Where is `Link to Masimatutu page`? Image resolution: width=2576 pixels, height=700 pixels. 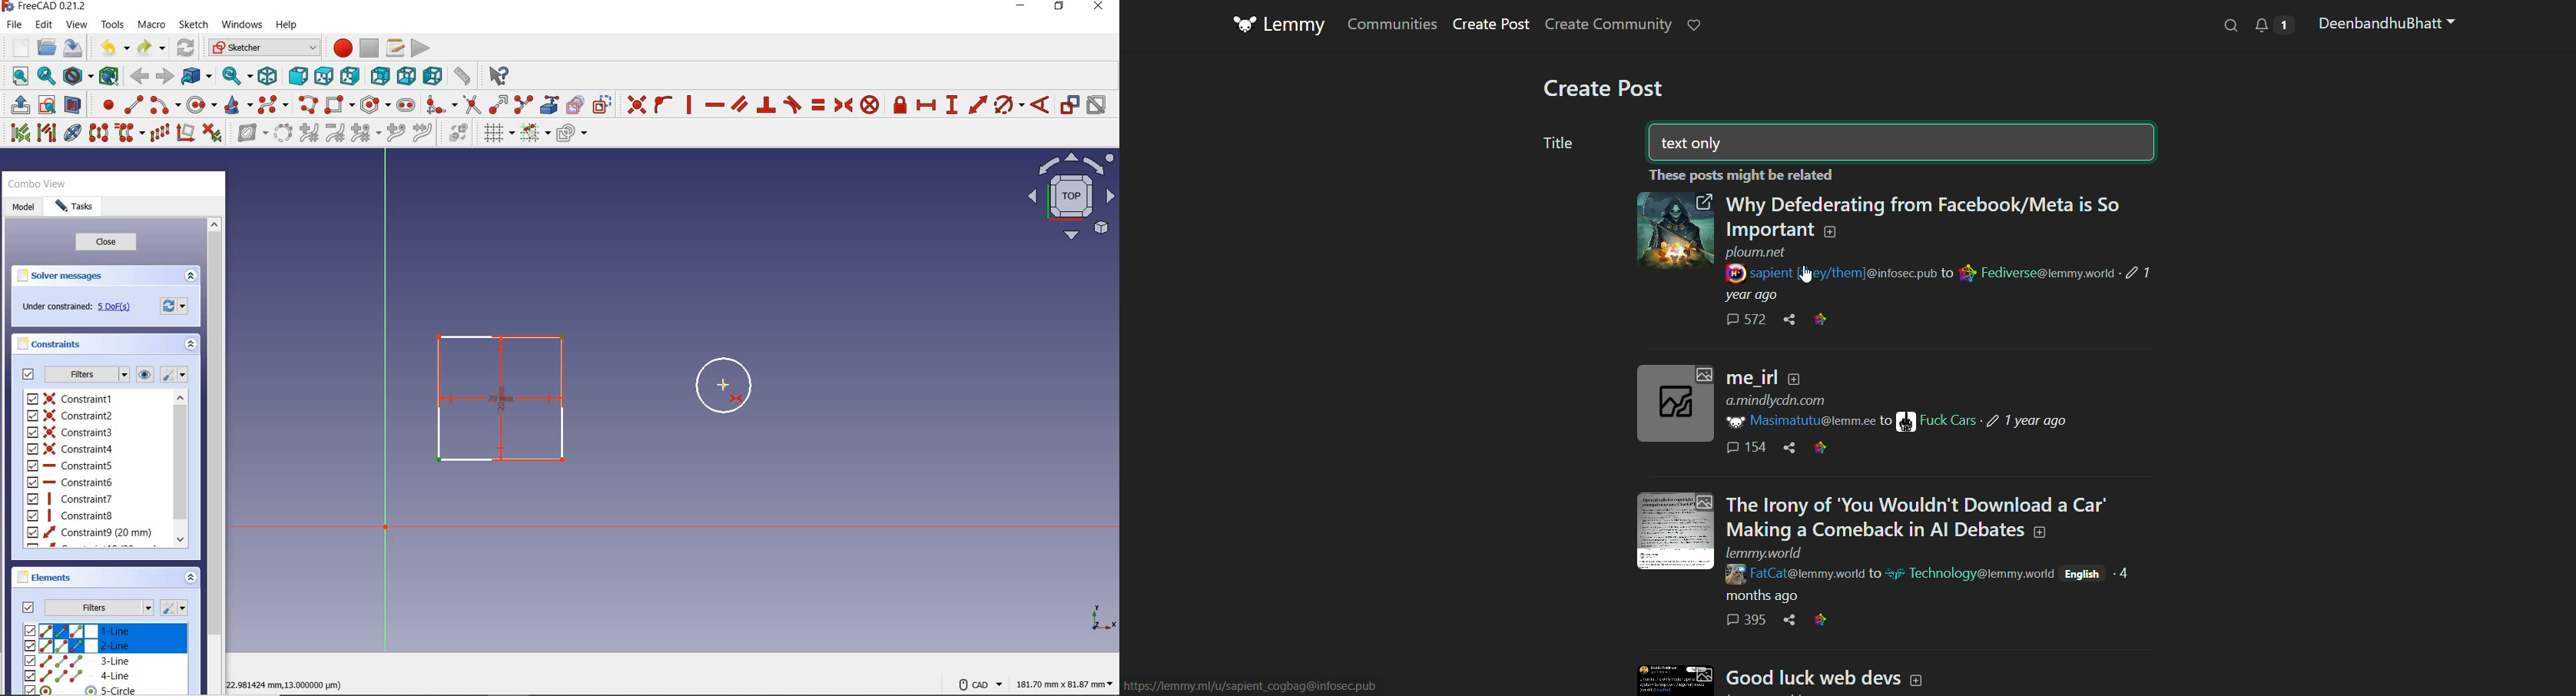 Link to Masimatutu page is located at coordinates (1812, 419).